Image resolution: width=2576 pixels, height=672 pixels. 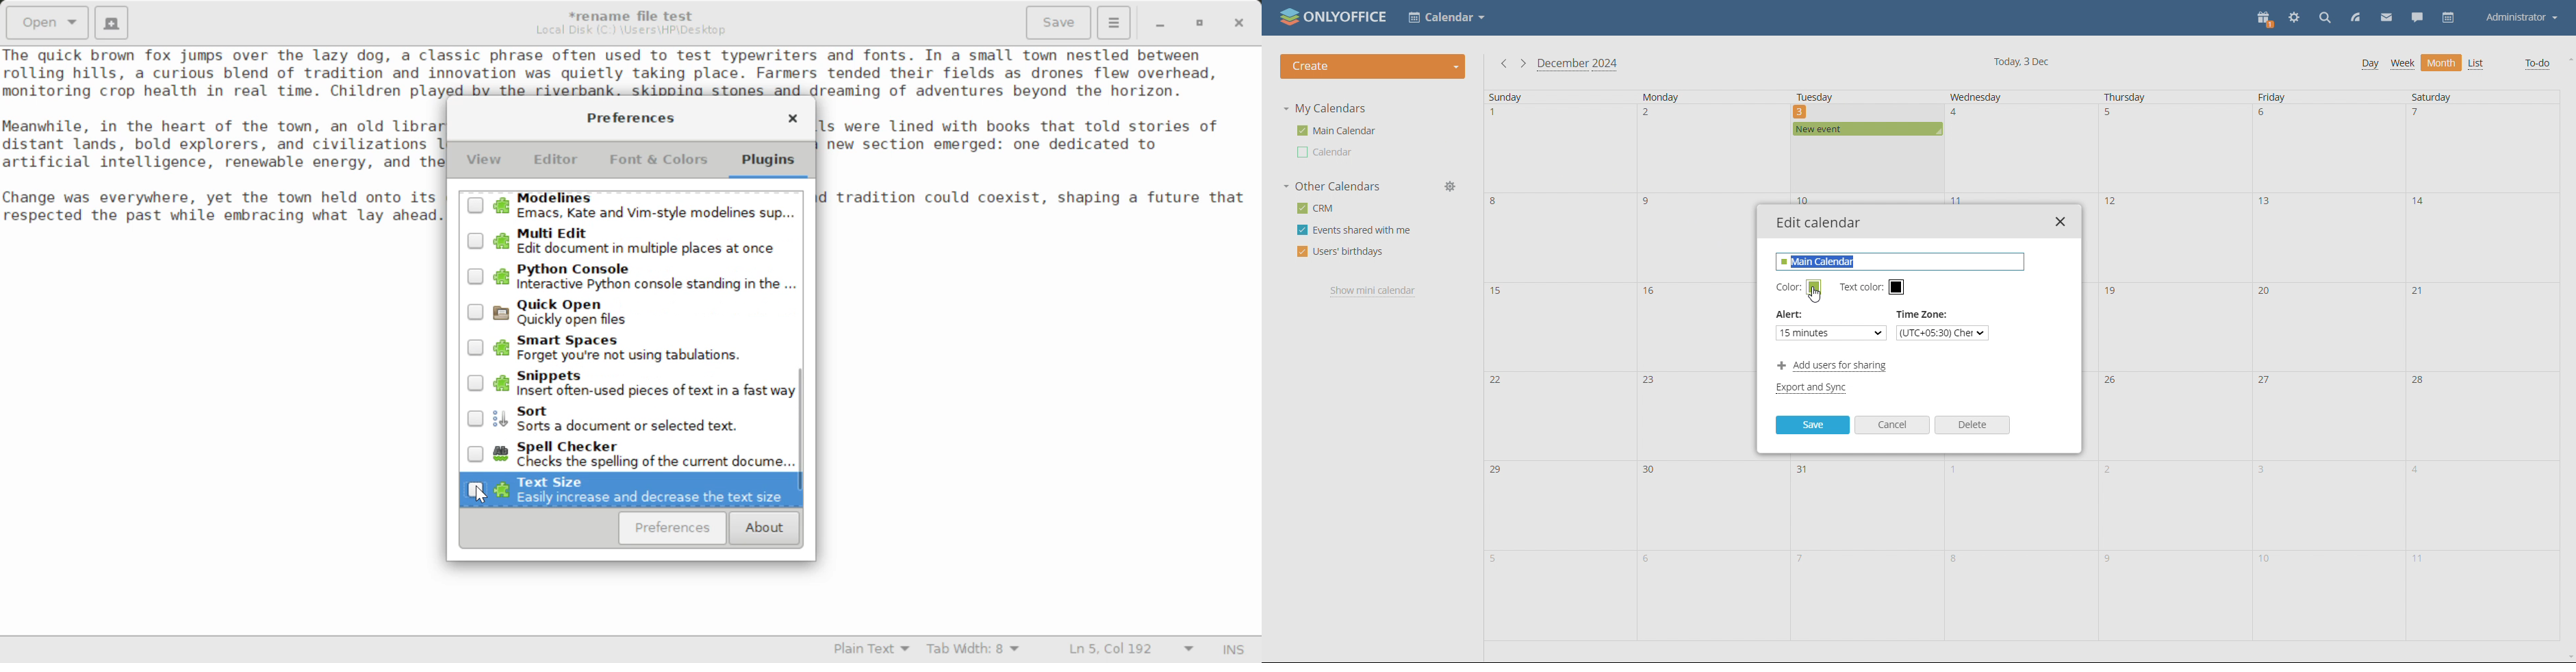 I want to click on date, so click(x=2017, y=505).